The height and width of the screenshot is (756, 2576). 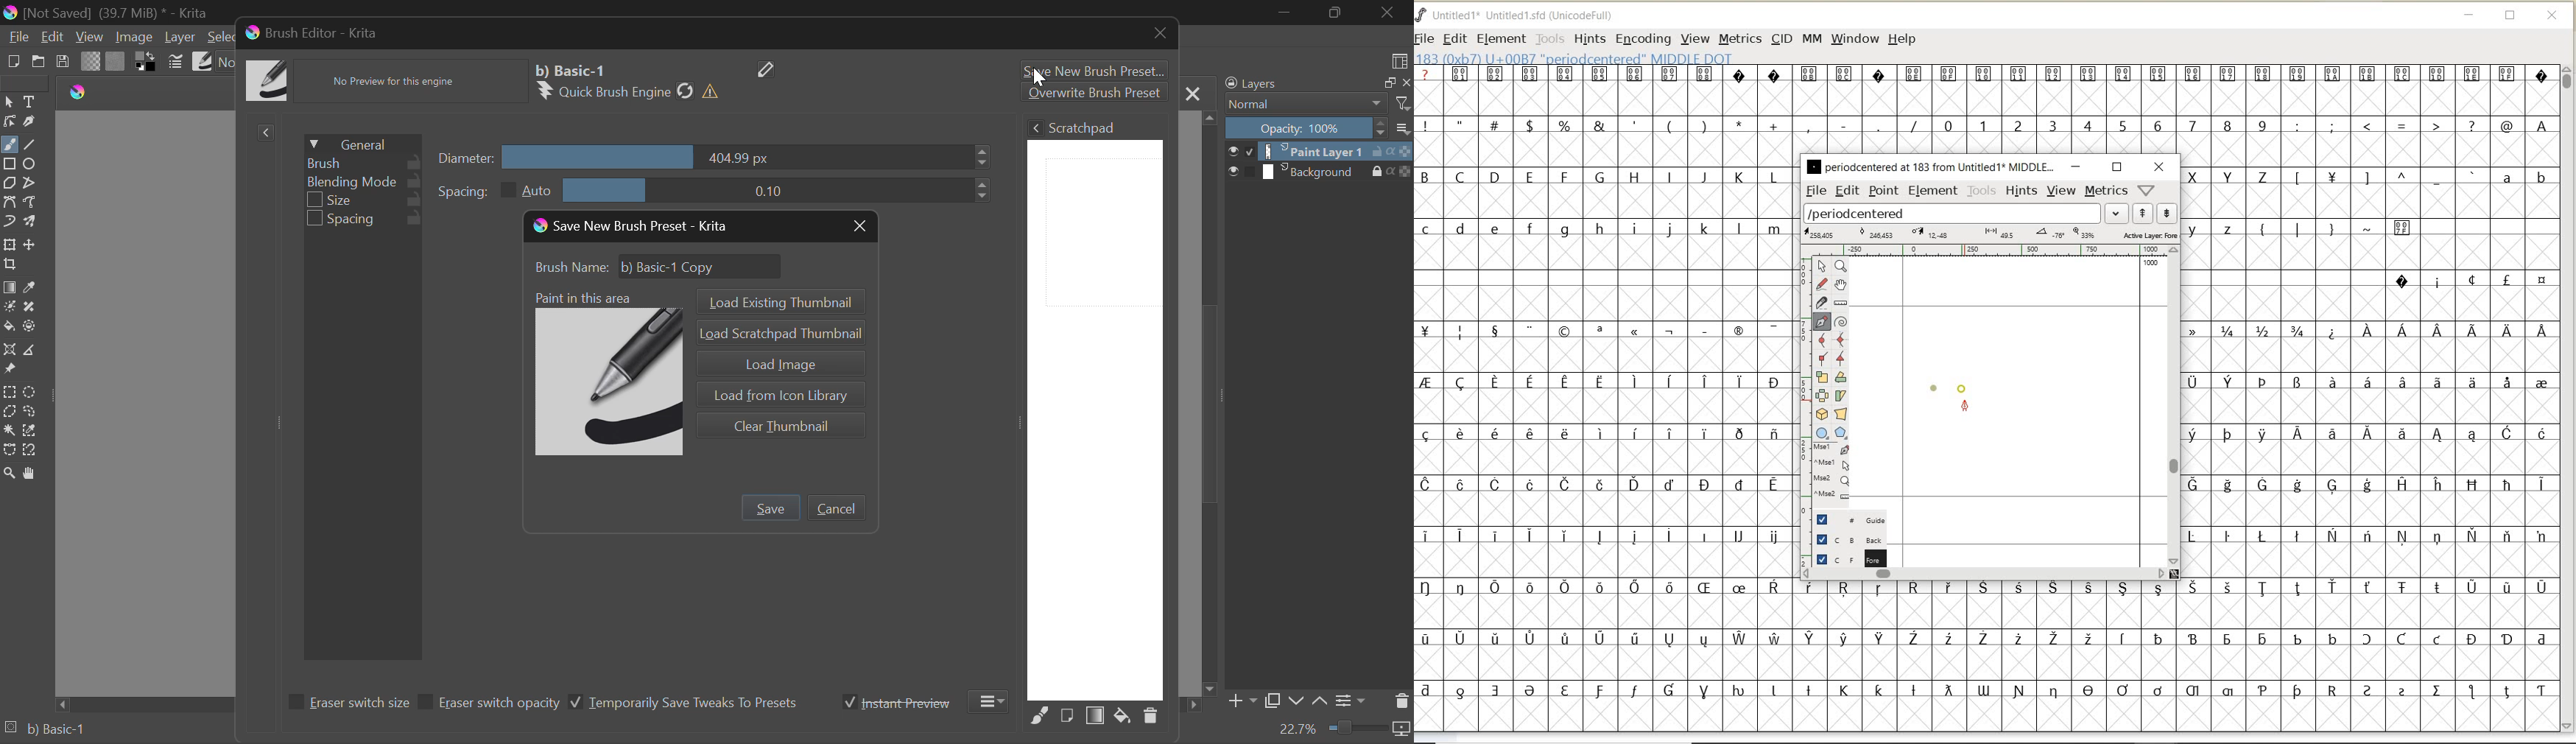 I want to click on glyph info, so click(x=1576, y=58).